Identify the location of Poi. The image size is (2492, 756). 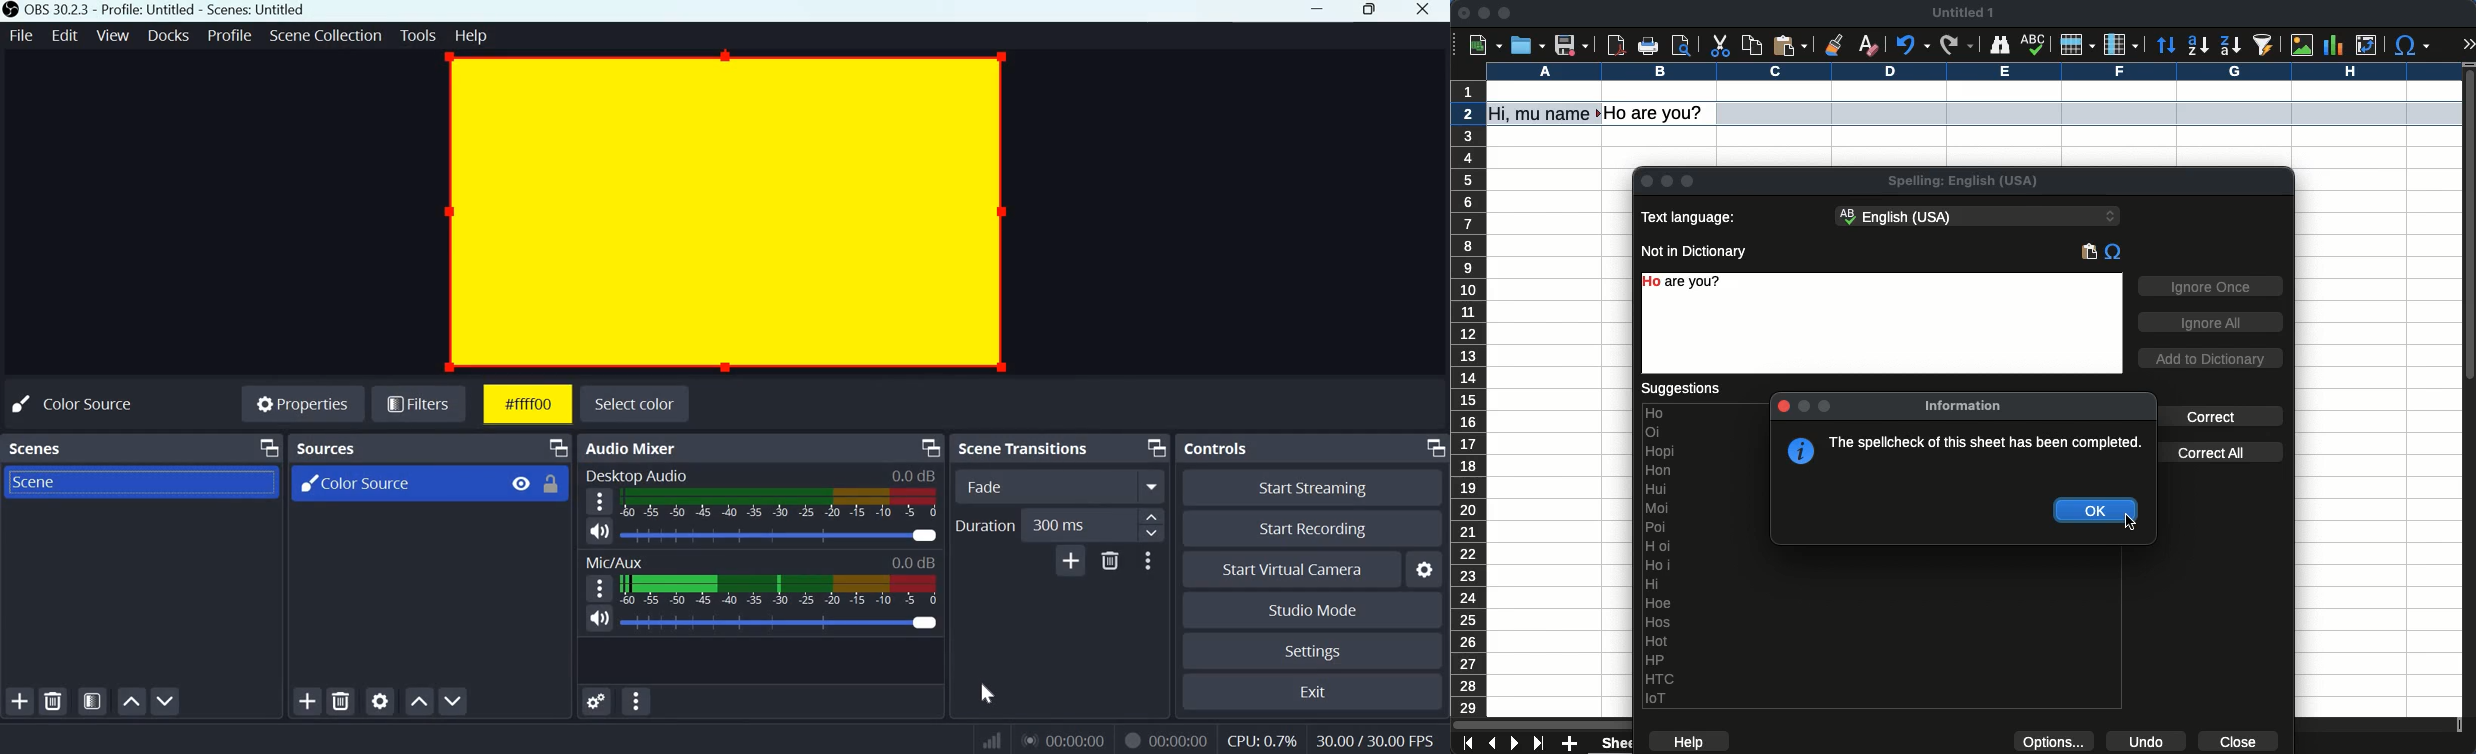
(1657, 527).